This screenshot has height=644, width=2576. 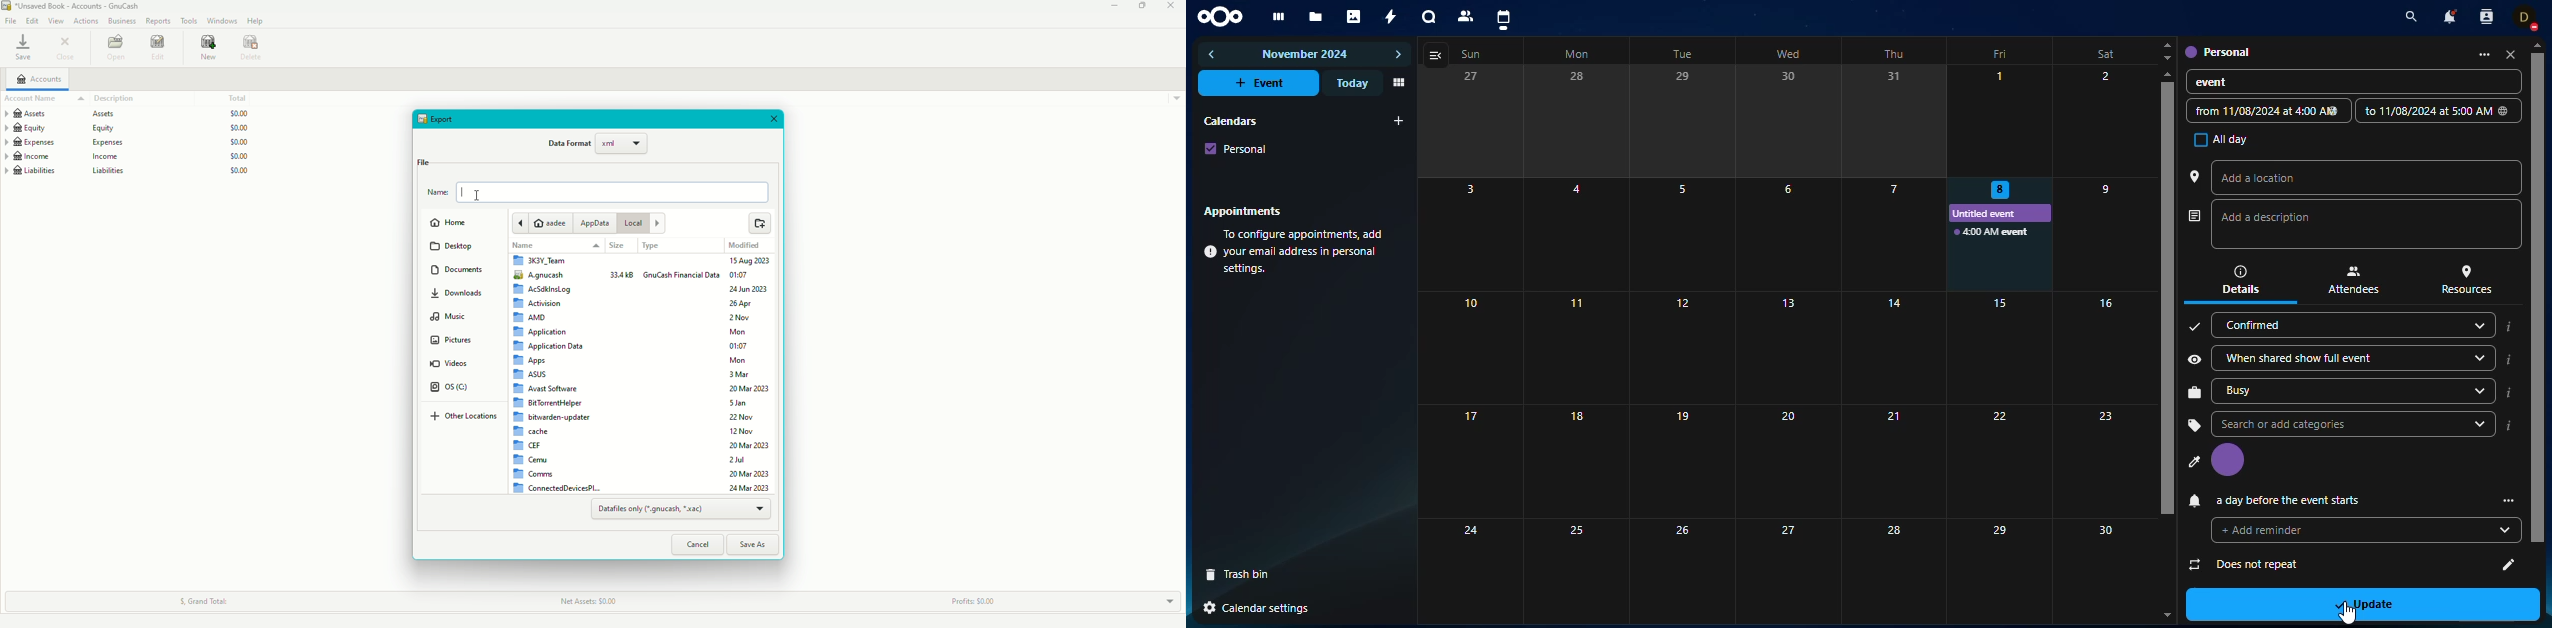 What do you see at coordinates (1892, 234) in the screenshot?
I see `` at bounding box center [1892, 234].